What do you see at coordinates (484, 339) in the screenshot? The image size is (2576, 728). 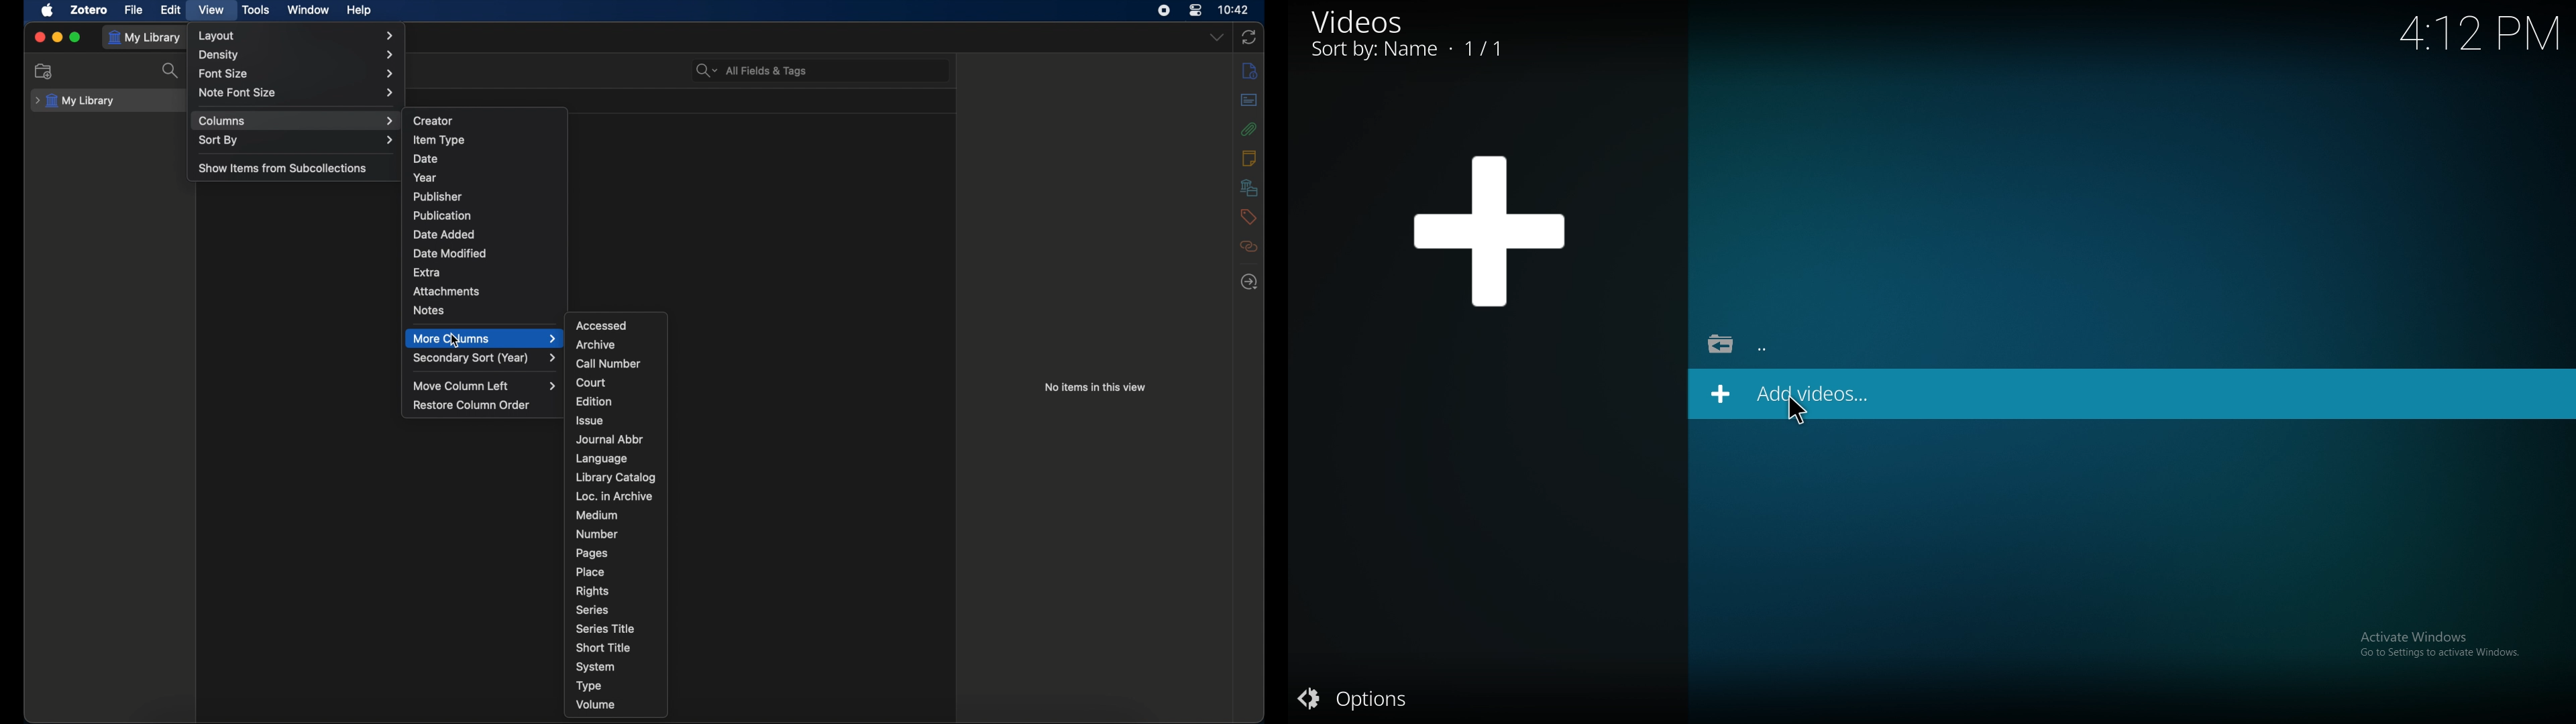 I see `more columns` at bounding box center [484, 339].